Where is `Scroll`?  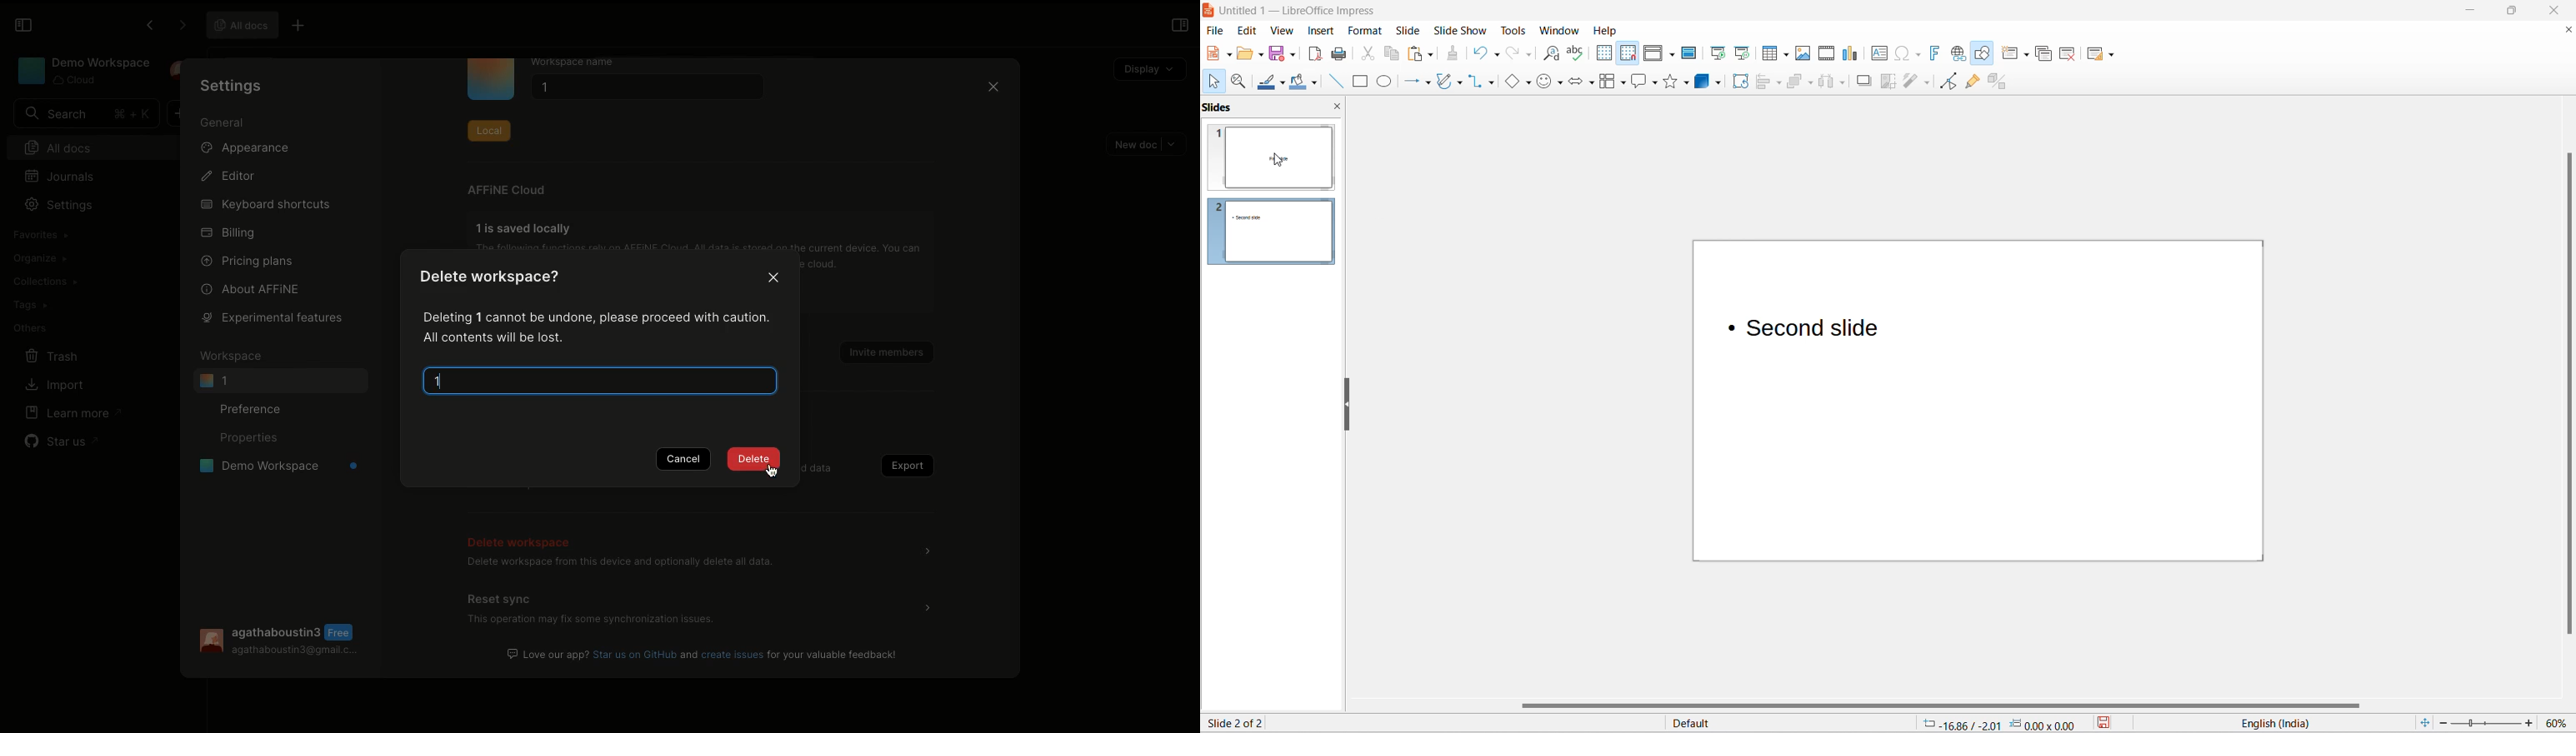
Scroll is located at coordinates (1018, 371).